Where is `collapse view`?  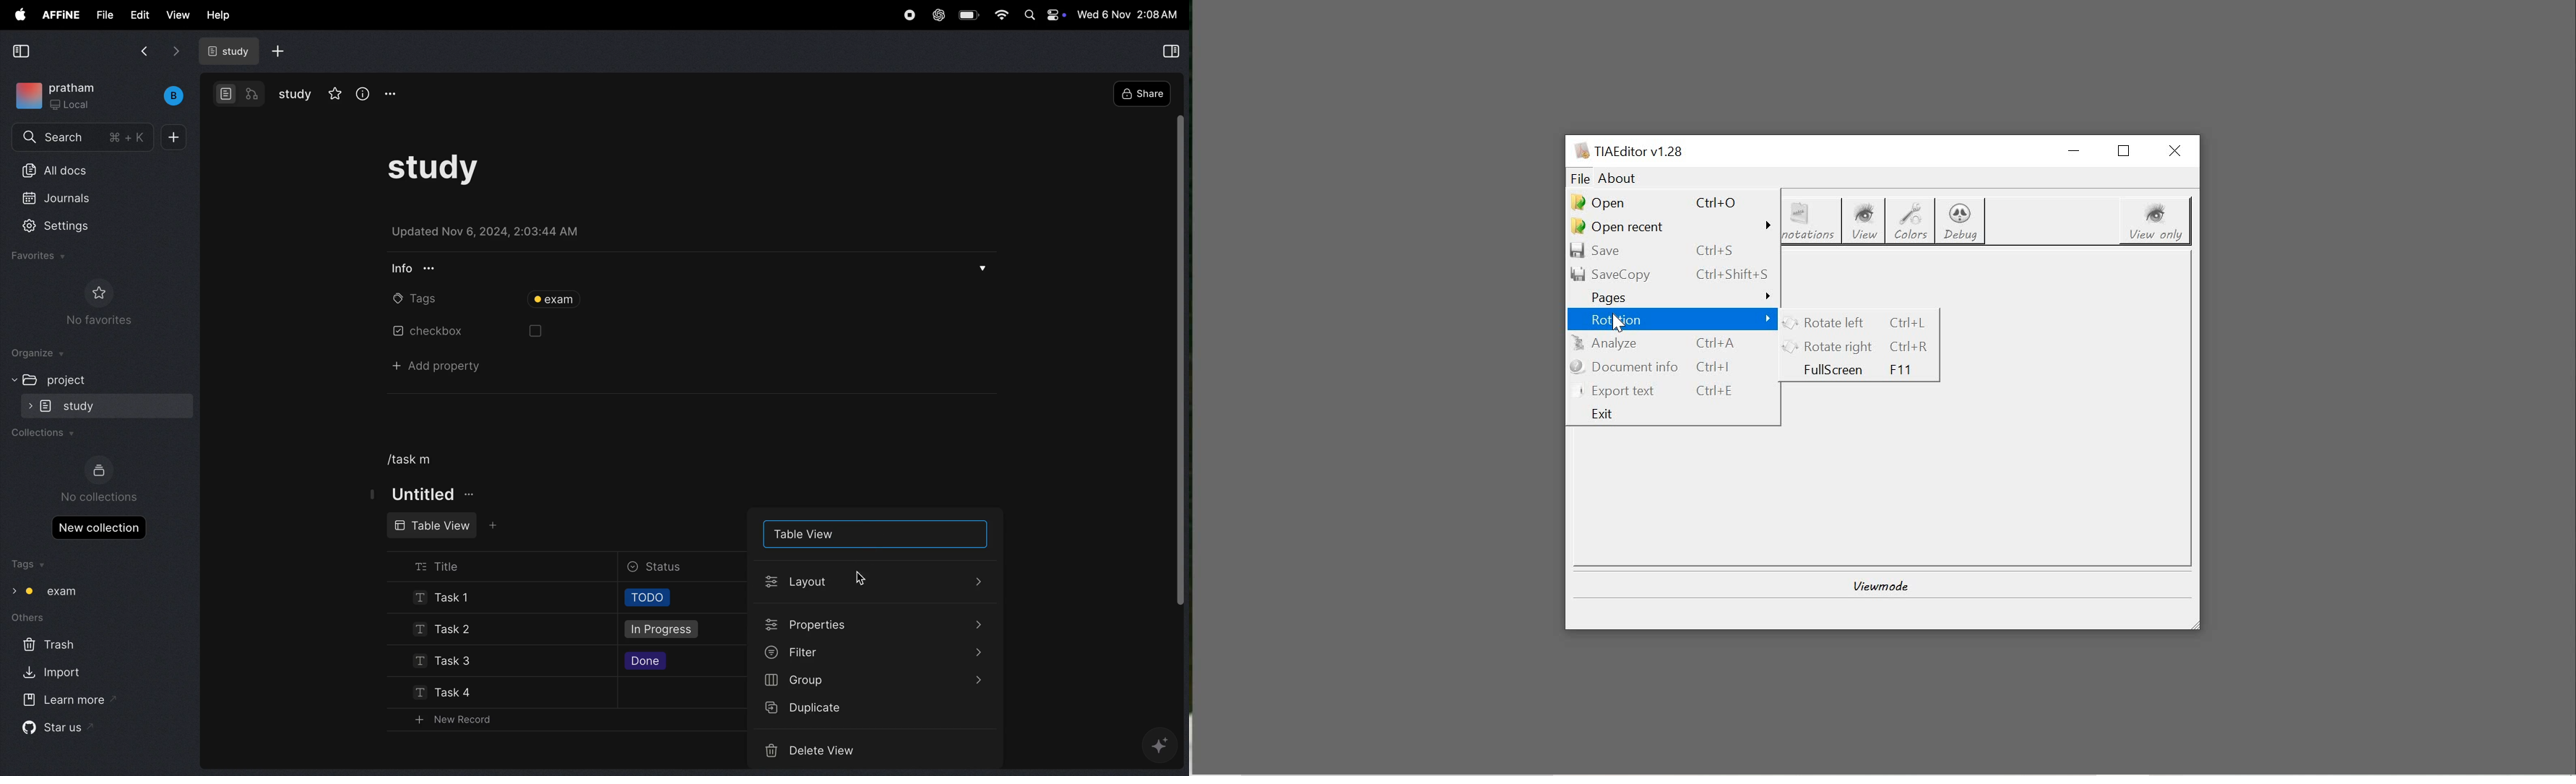
collapse view is located at coordinates (1171, 49).